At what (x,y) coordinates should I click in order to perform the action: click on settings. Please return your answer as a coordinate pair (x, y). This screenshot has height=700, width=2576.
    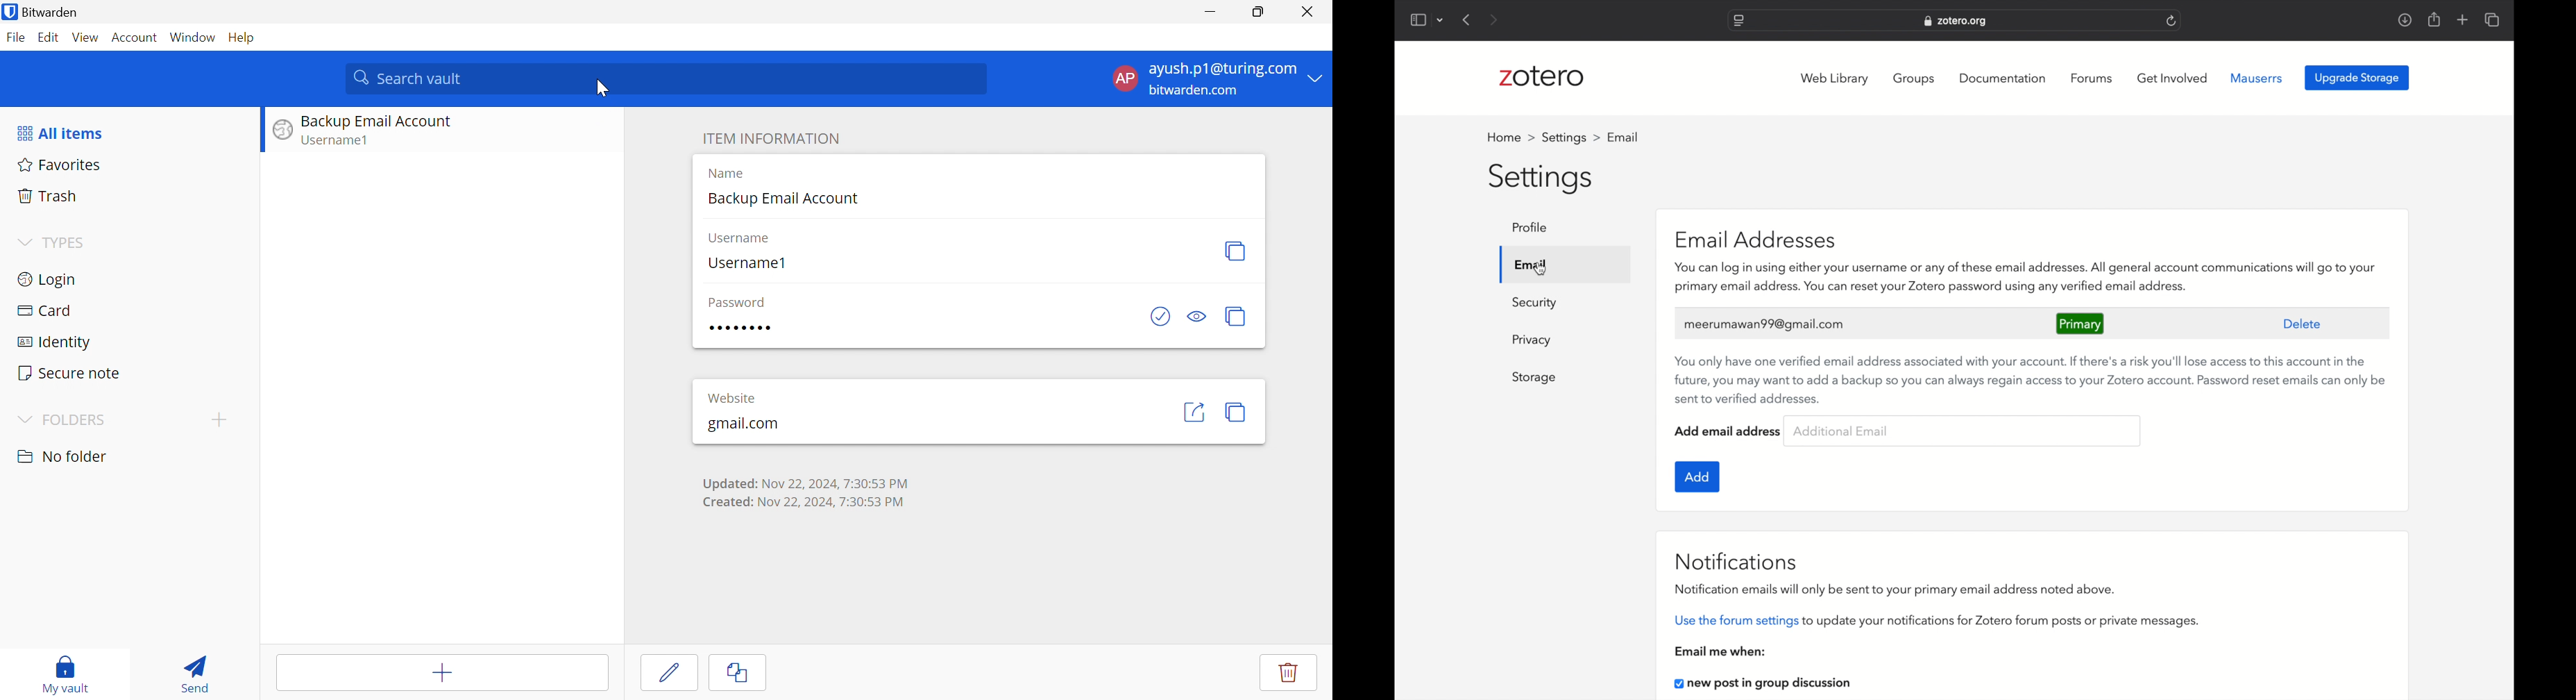
    Looking at the image, I should click on (1571, 137).